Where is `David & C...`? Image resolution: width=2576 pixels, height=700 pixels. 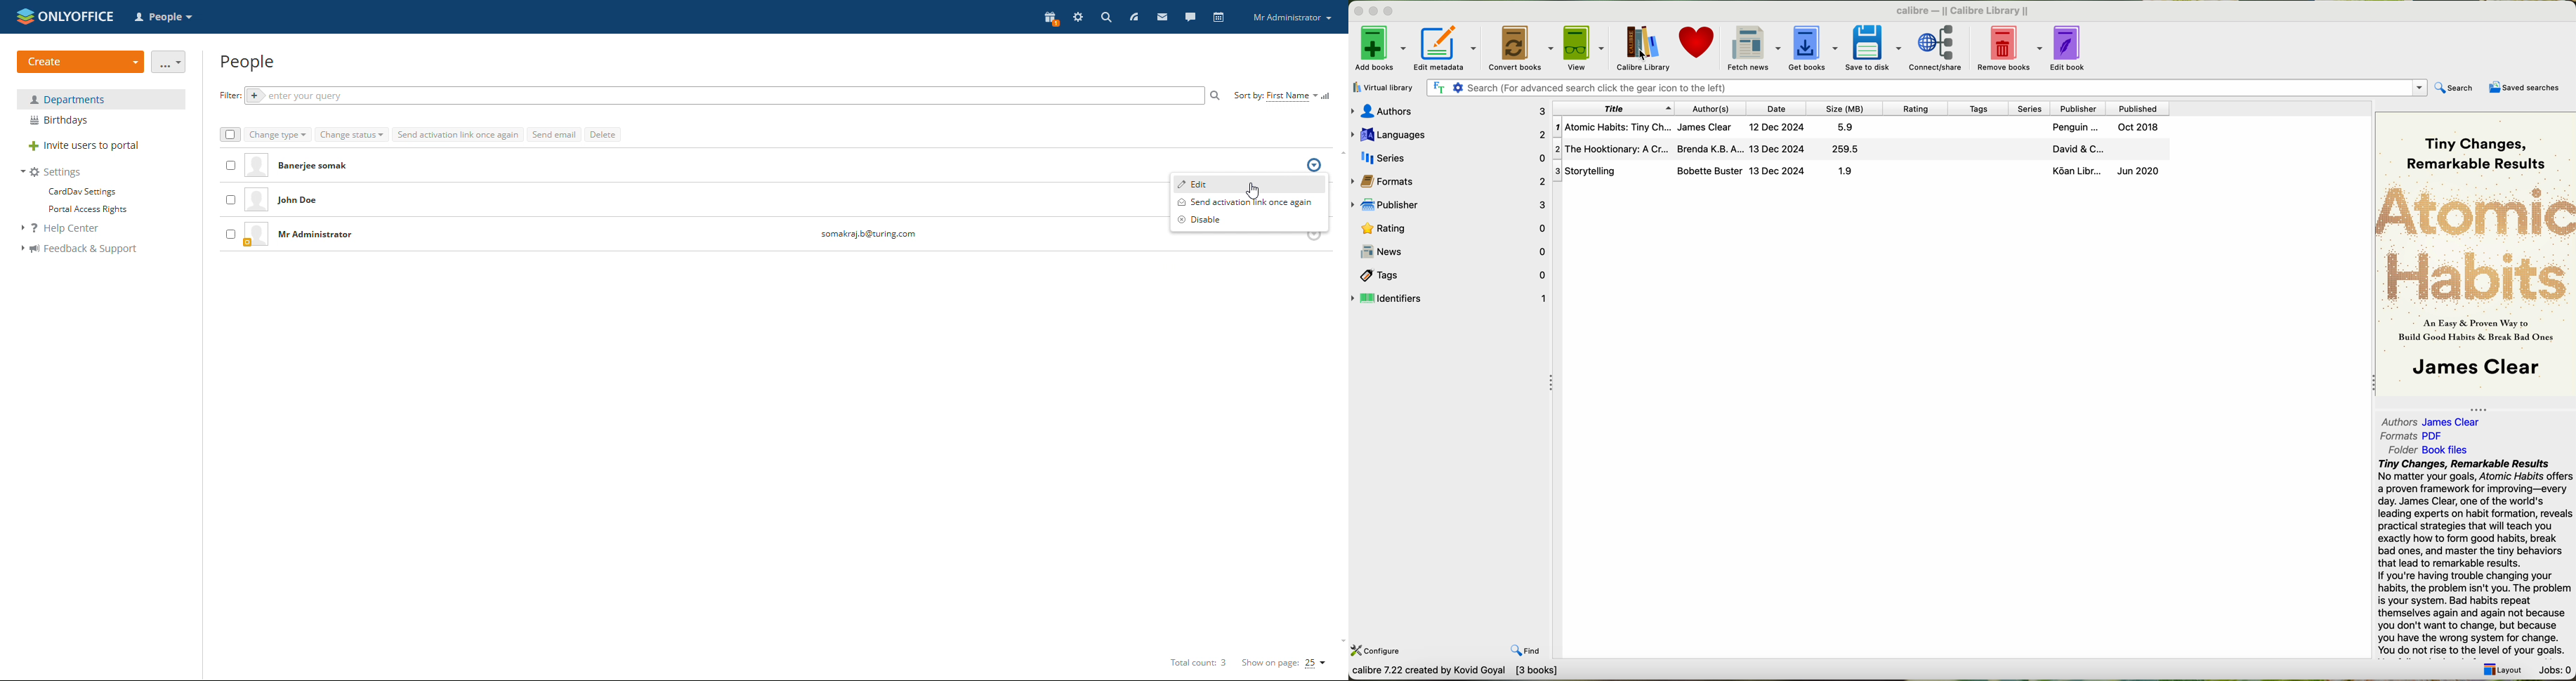 David & C... is located at coordinates (2101, 150).